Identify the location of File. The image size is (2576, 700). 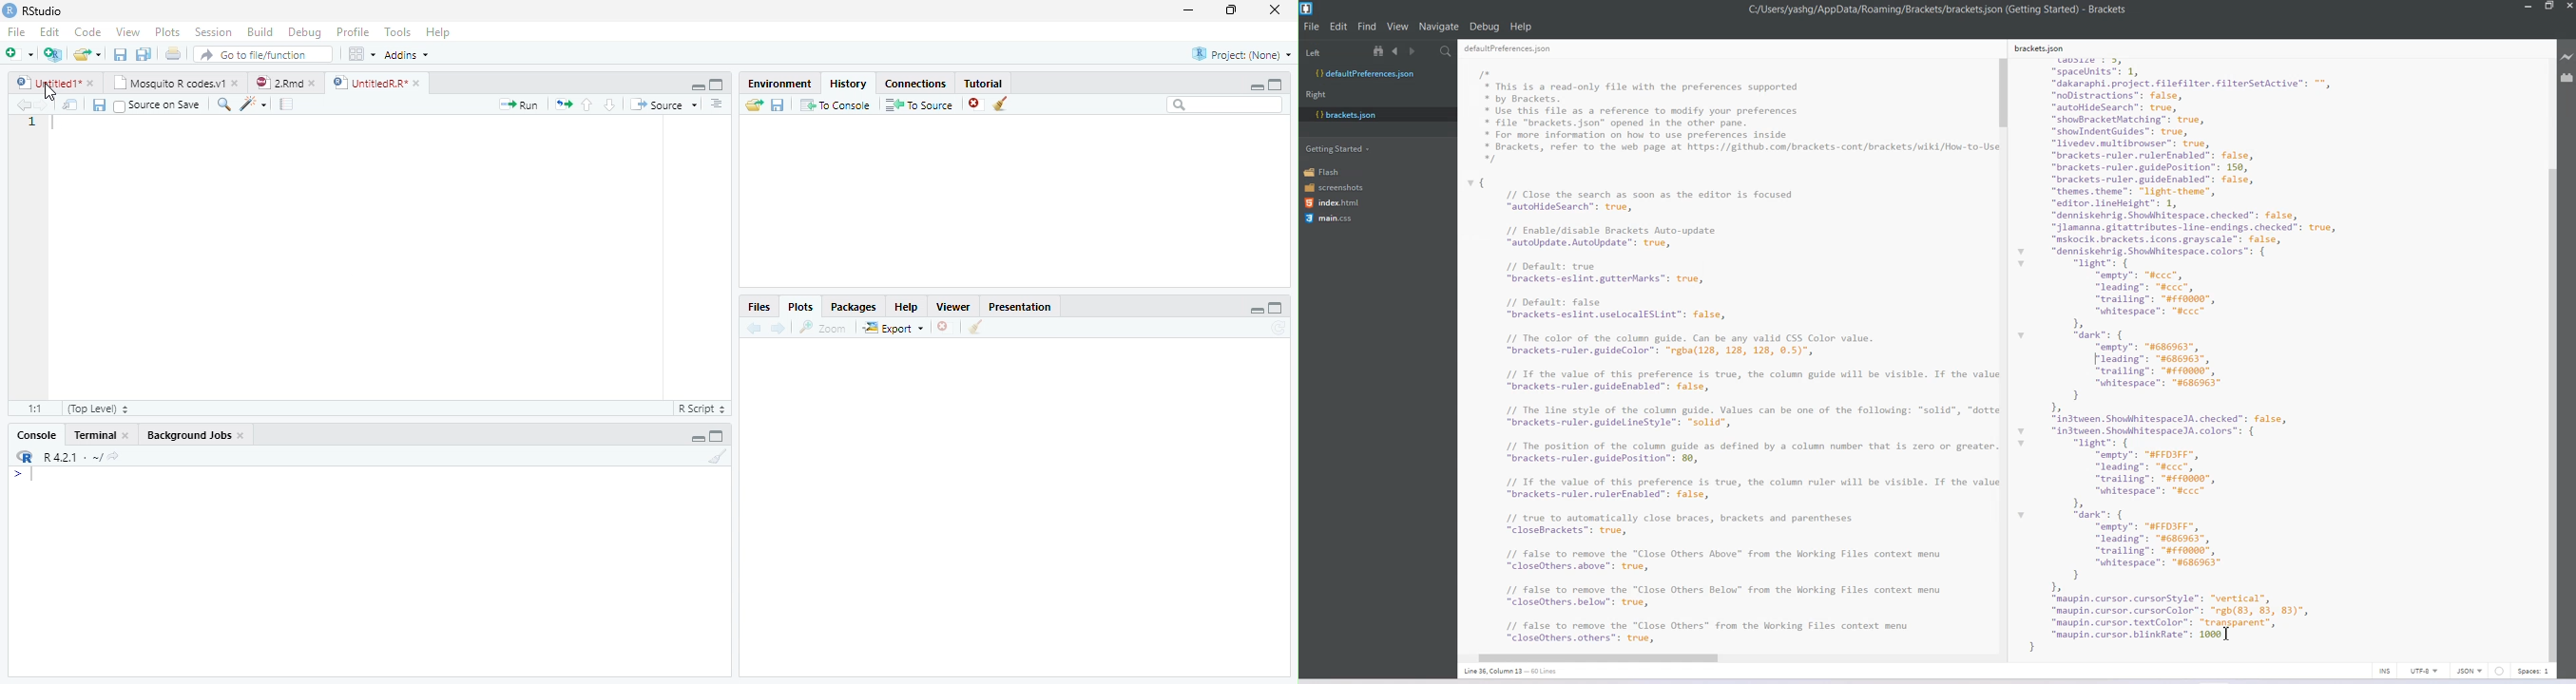
(1312, 26).